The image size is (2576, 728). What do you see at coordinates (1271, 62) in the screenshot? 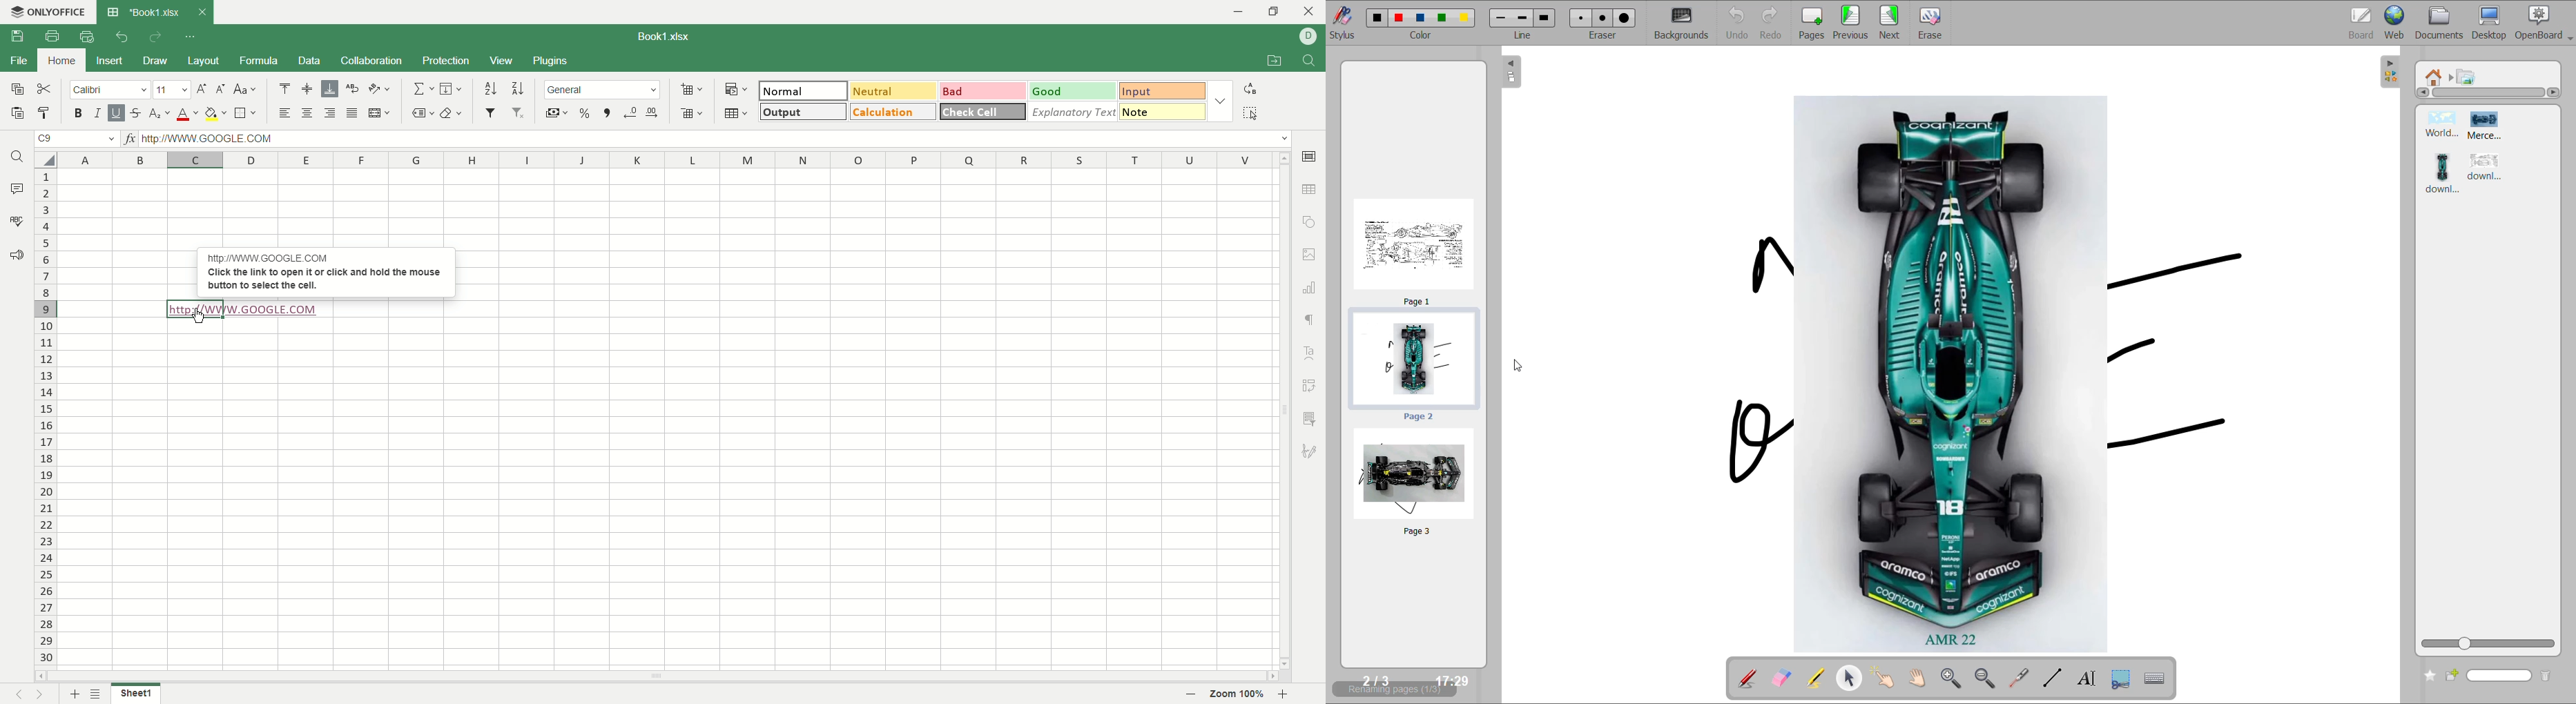
I see `open file location` at bounding box center [1271, 62].